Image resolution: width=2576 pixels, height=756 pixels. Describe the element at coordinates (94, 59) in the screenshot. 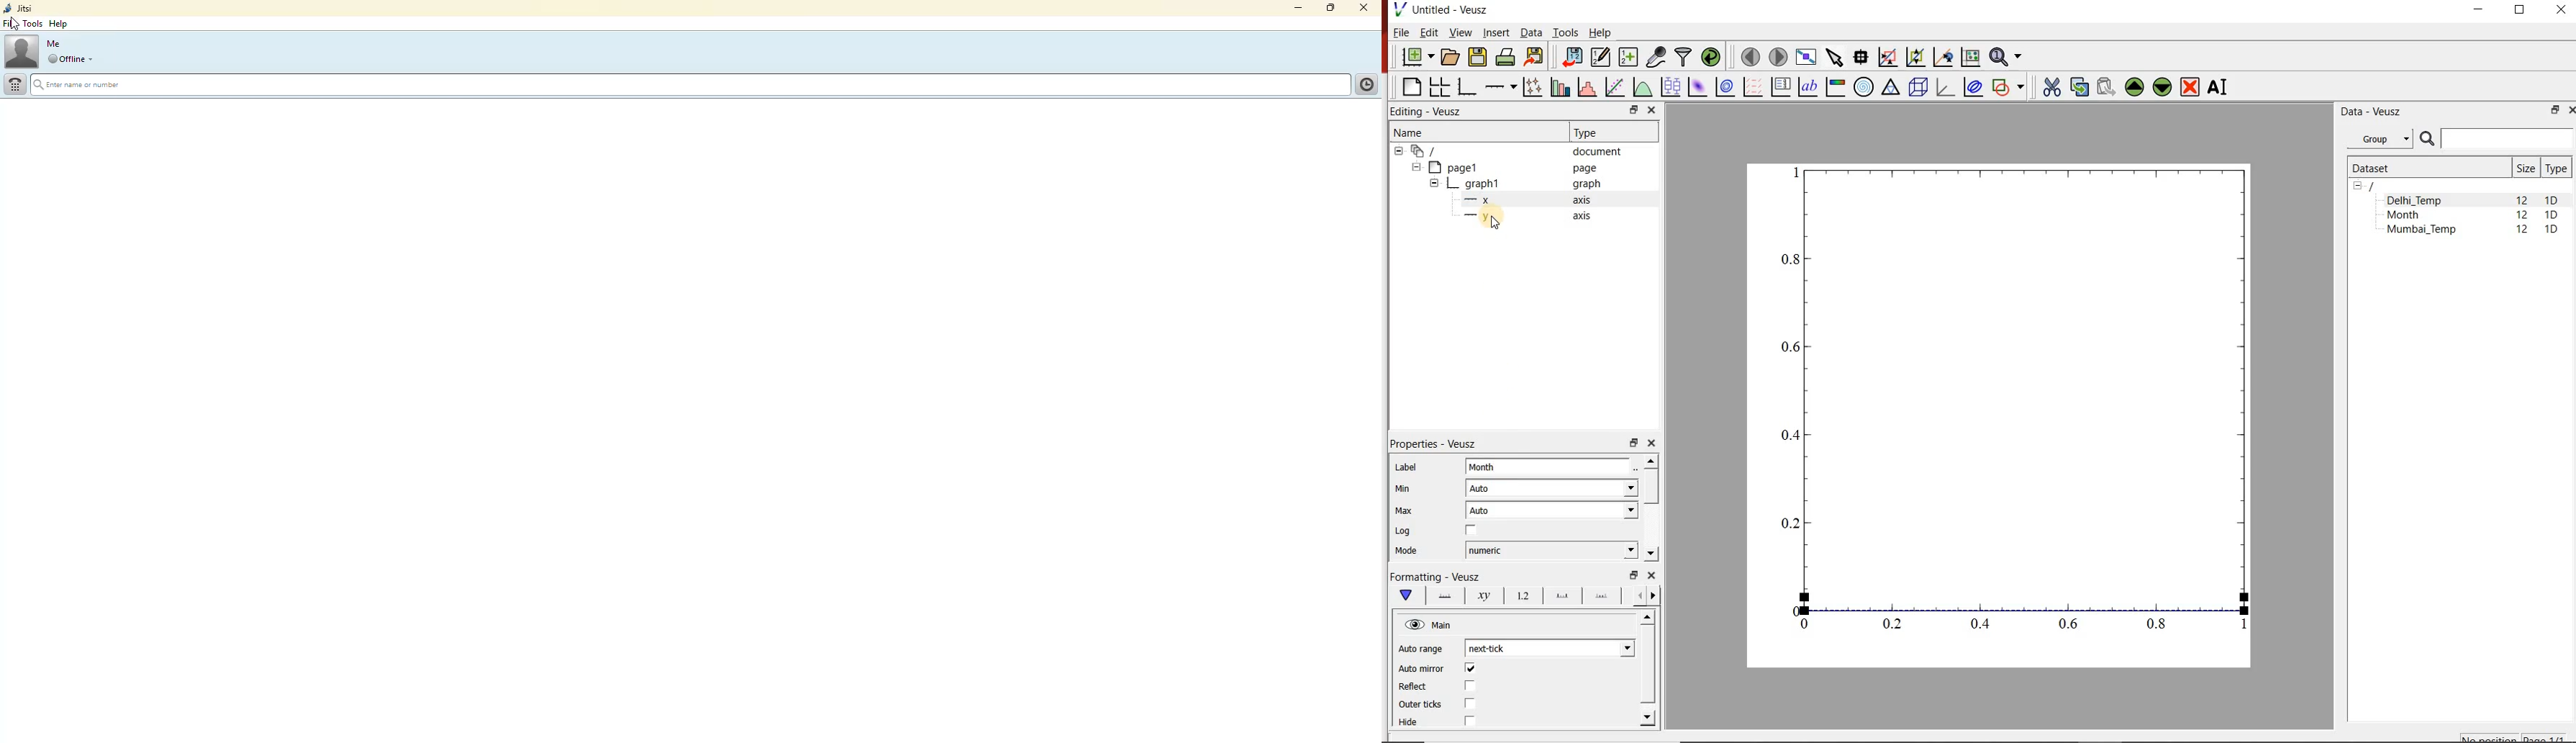

I see `drop down` at that location.